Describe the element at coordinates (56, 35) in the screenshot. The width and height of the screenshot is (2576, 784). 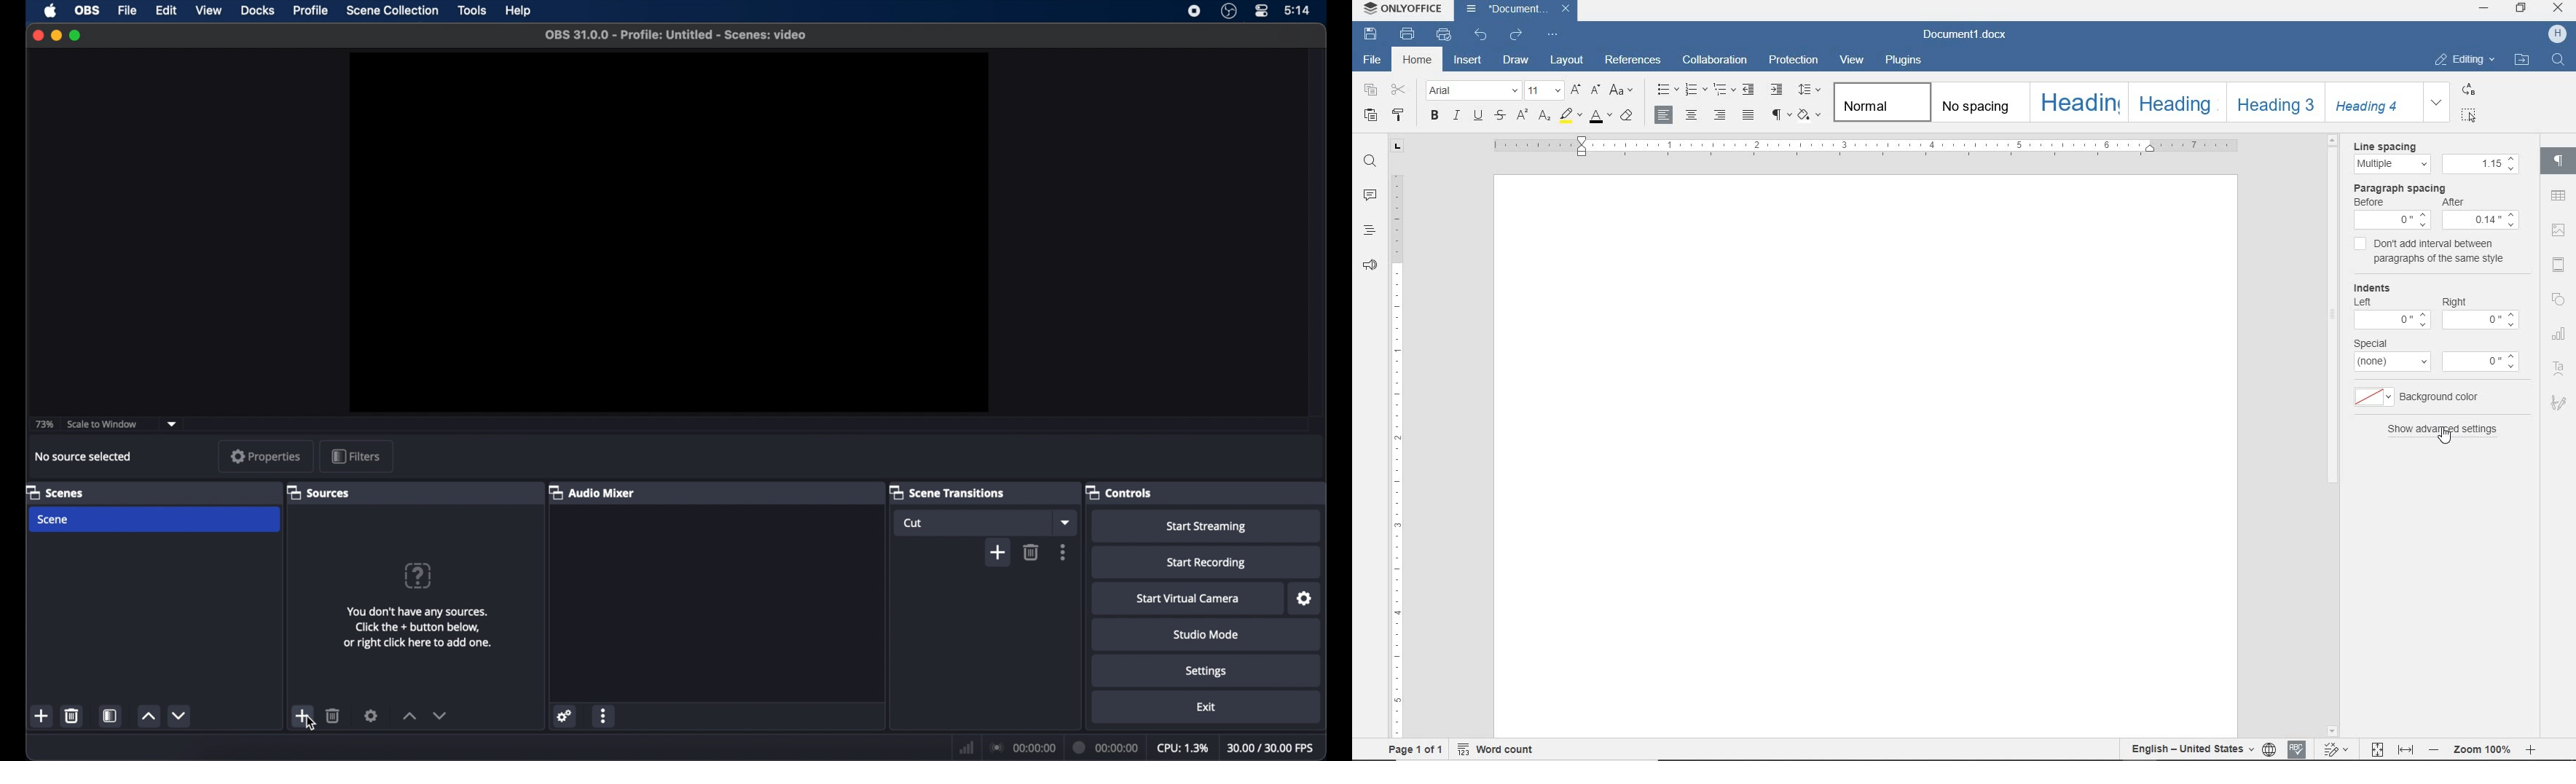
I see `minimize` at that location.